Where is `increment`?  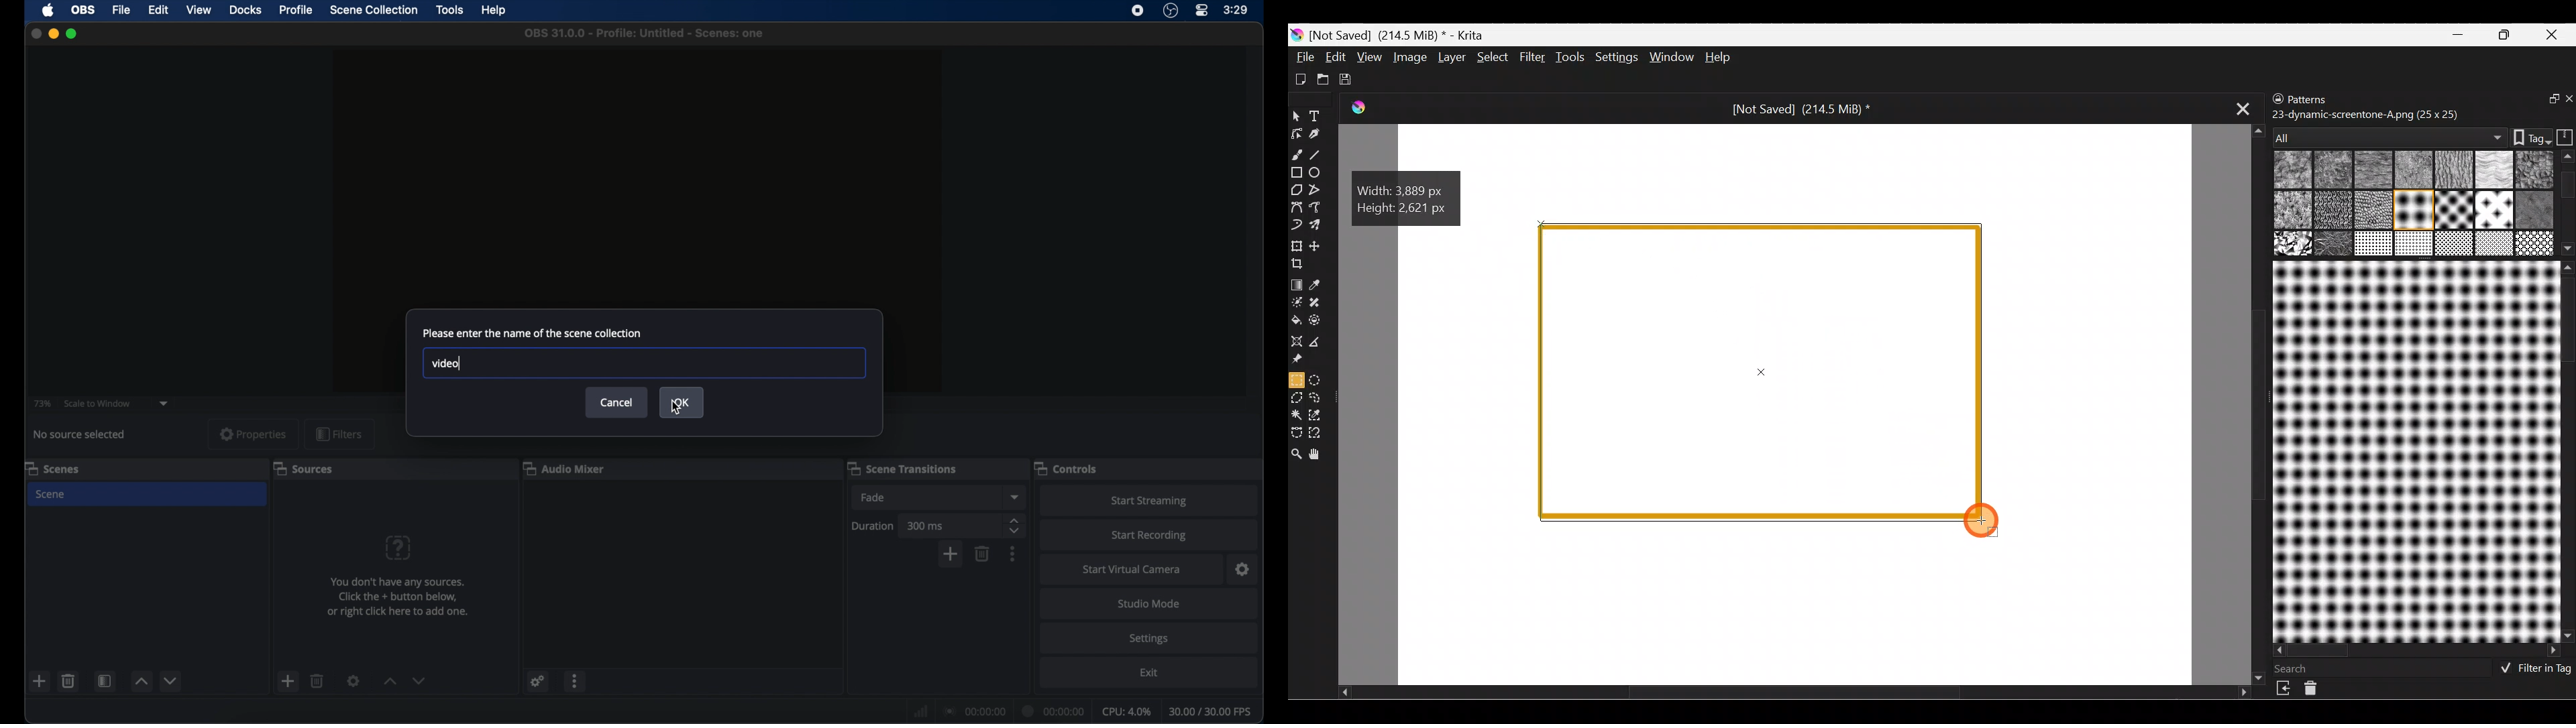 increment is located at coordinates (140, 682).